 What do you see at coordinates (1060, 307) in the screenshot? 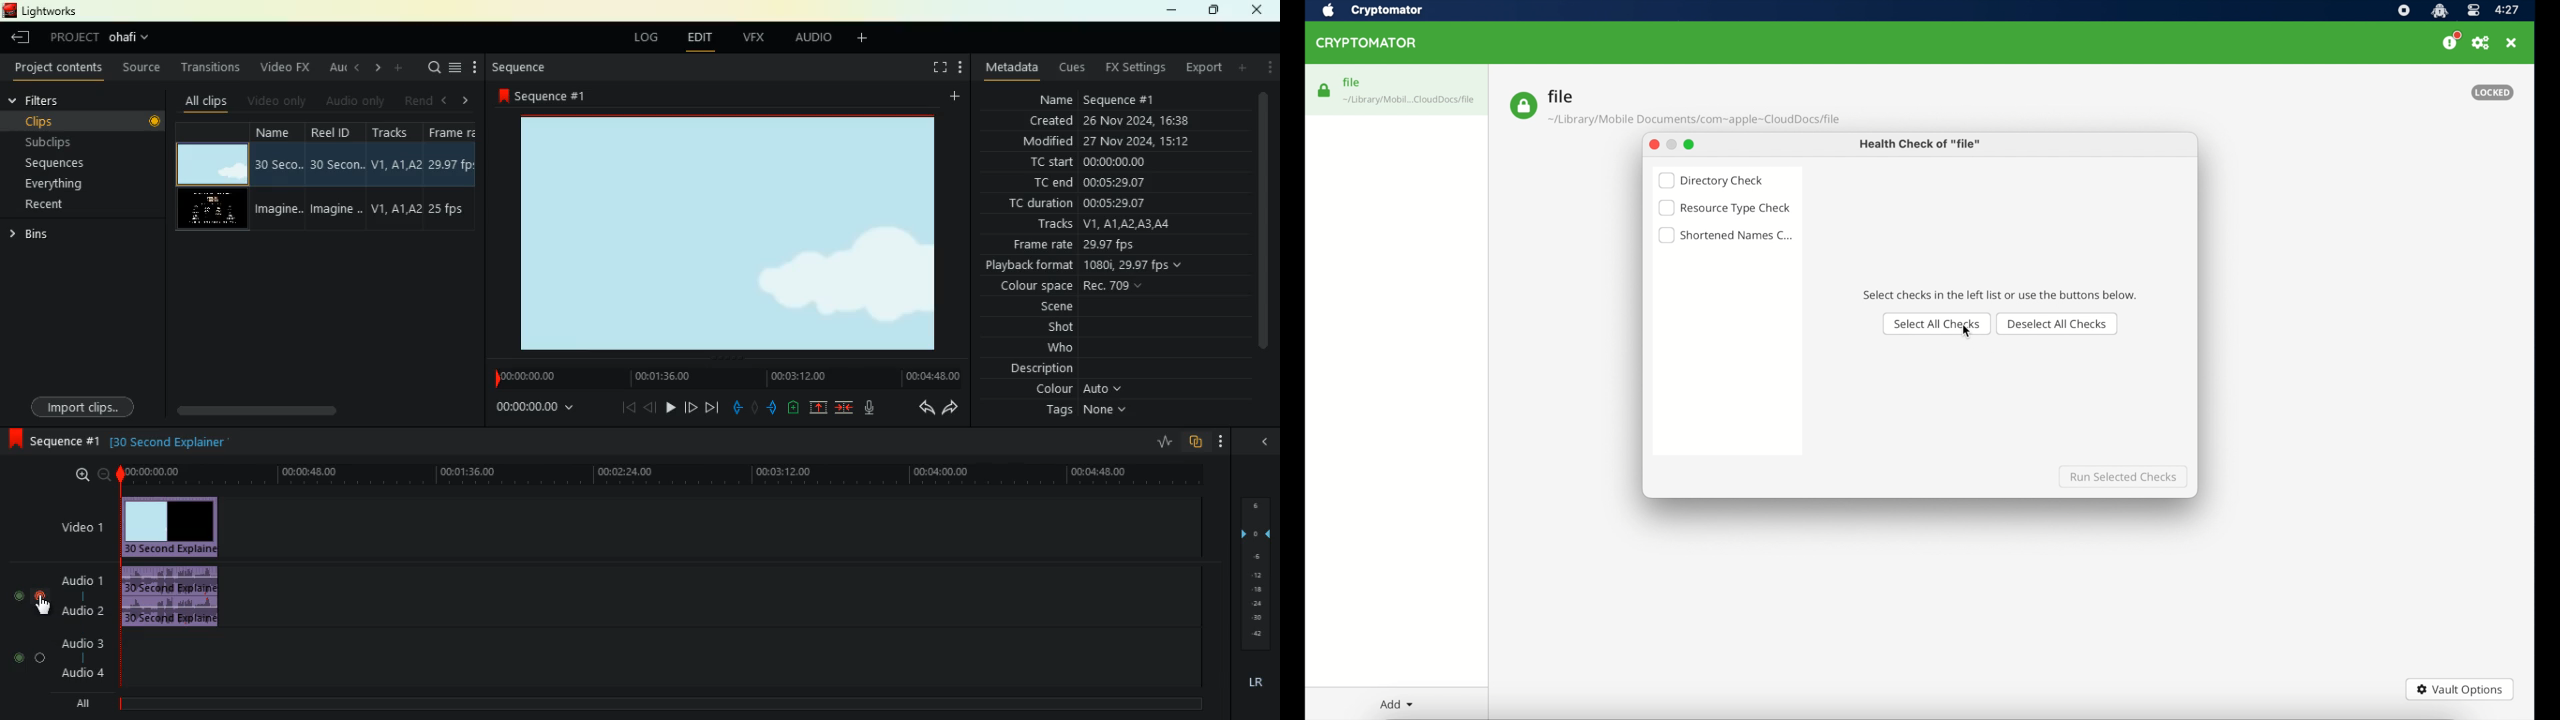
I see `scene` at bounding box center [1060, 307].